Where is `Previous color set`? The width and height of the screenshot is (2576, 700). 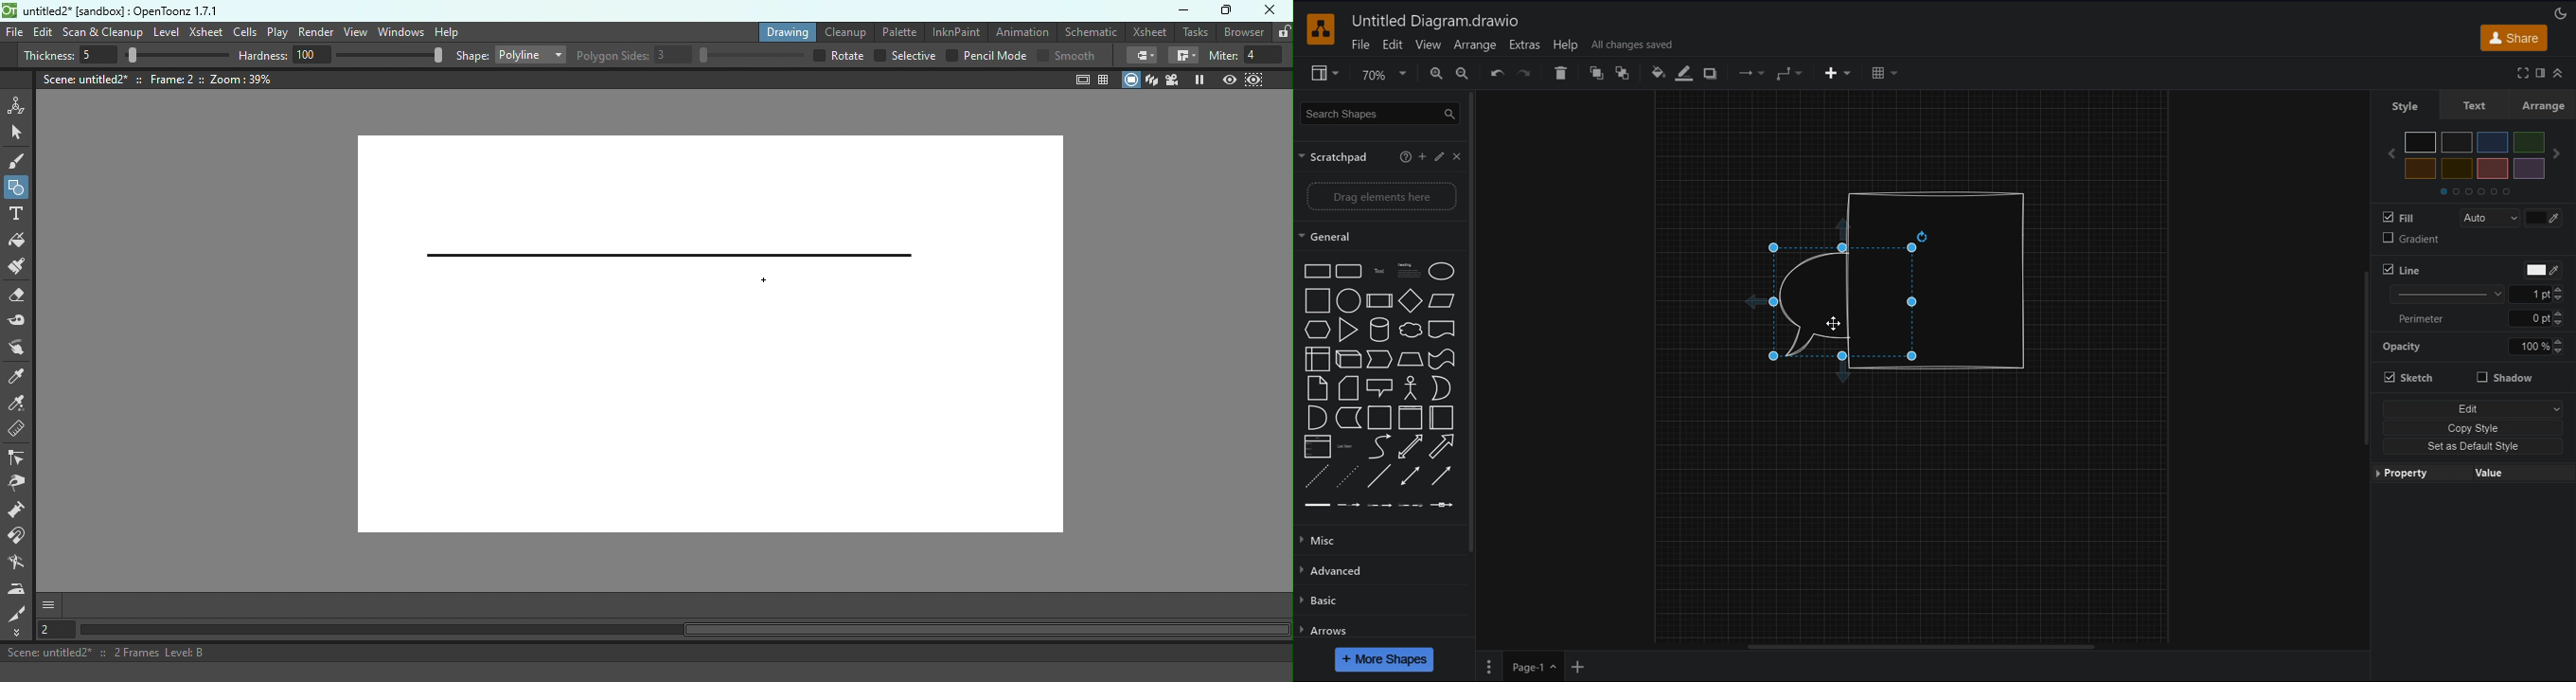 Previous color set is located at coordinates (2391, 153).